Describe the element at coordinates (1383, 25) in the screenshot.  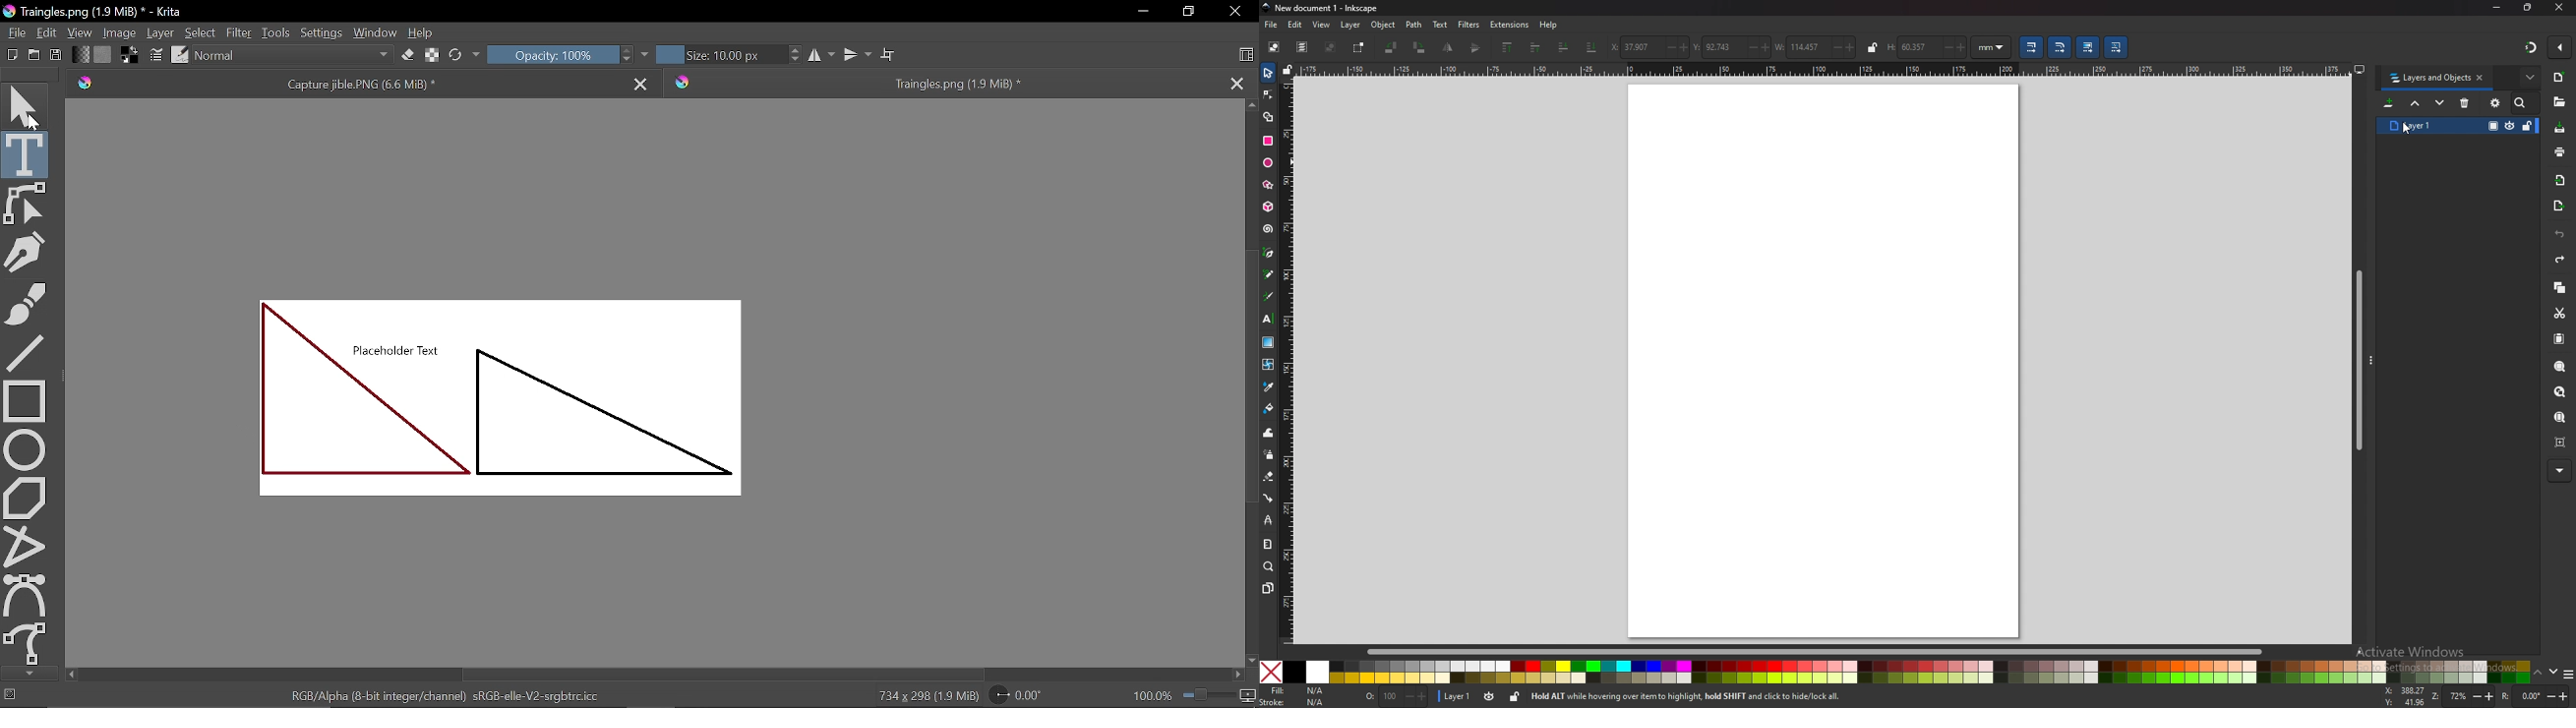
I see `object` at that location.